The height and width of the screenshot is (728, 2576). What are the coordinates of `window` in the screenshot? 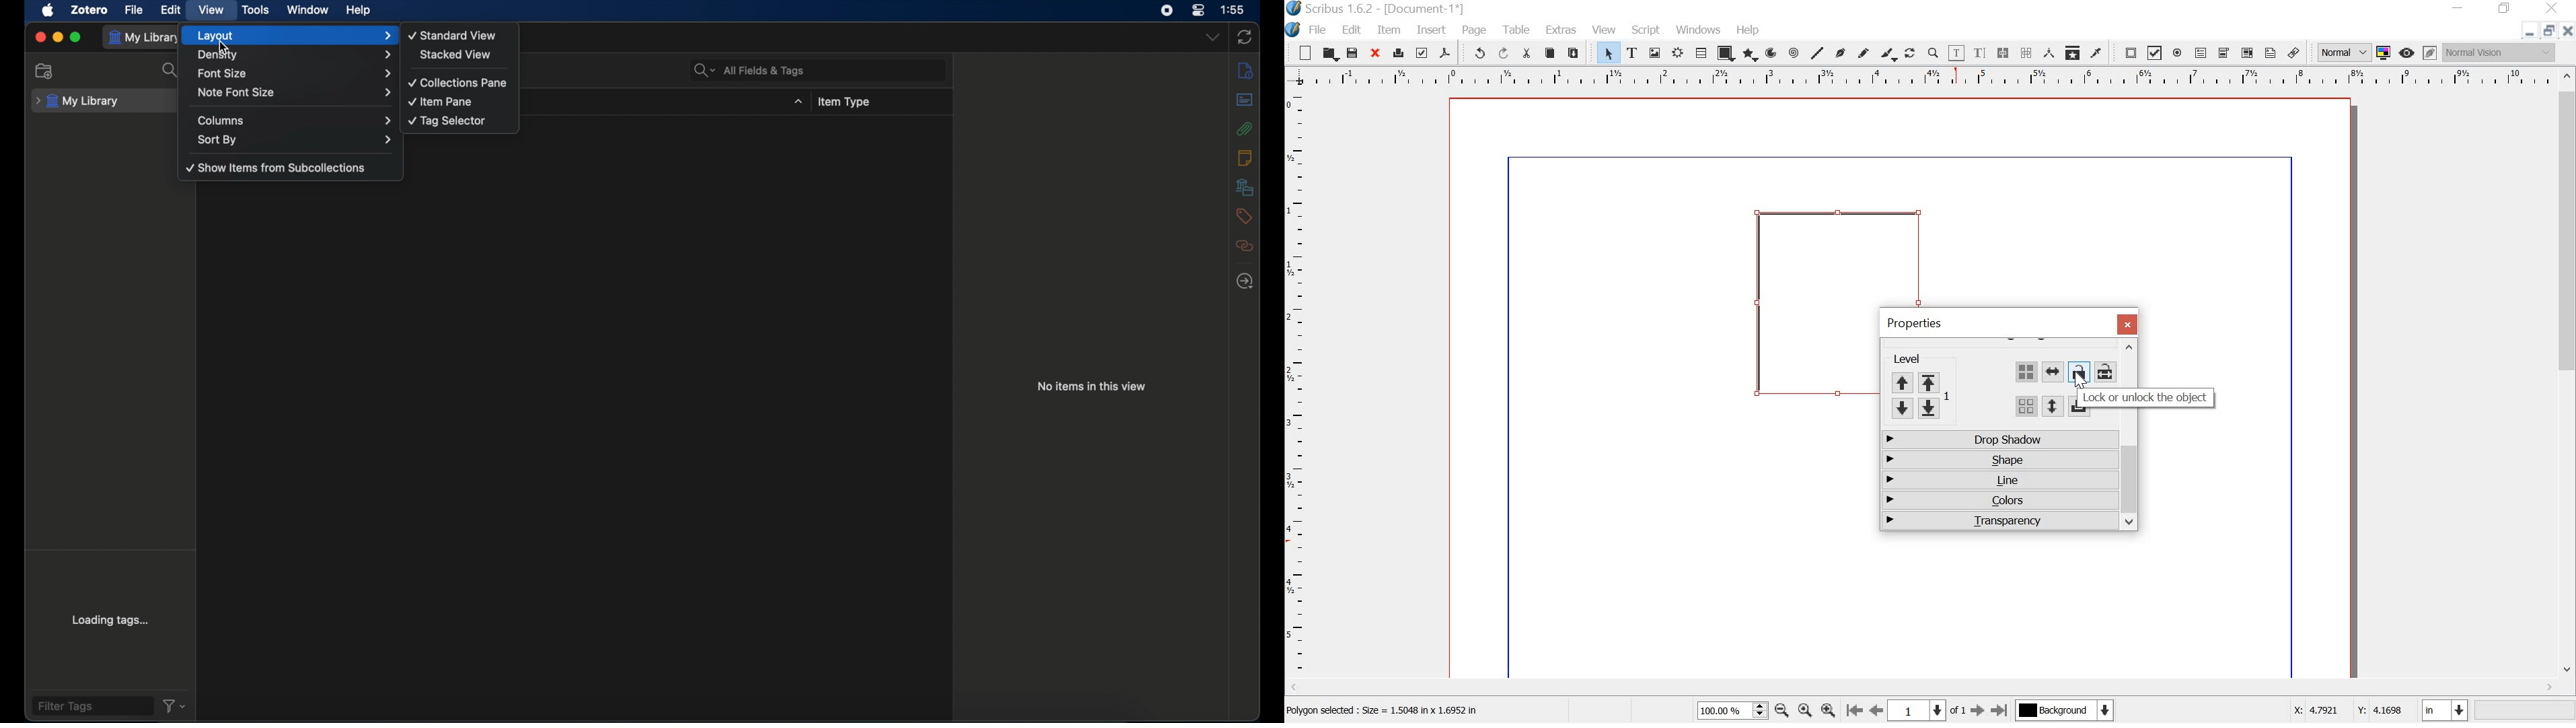 It's located at (309, 10).